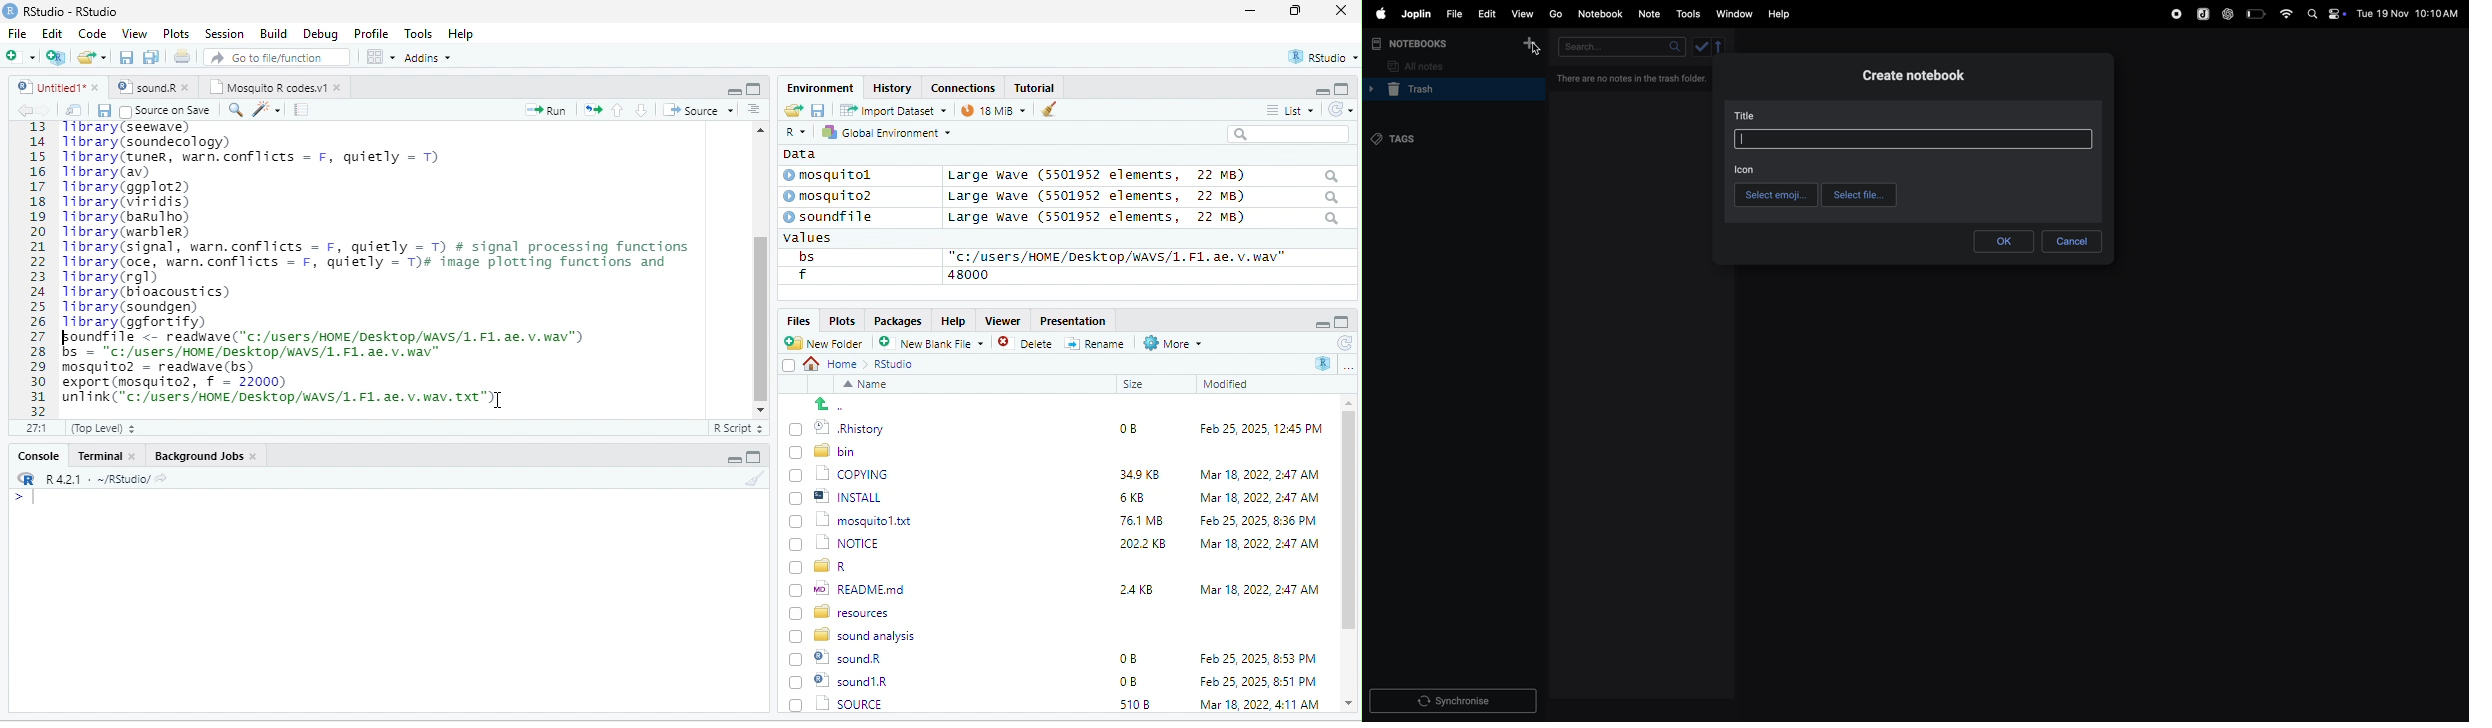  I want to click on 1302 KB, so click(1145, 704).